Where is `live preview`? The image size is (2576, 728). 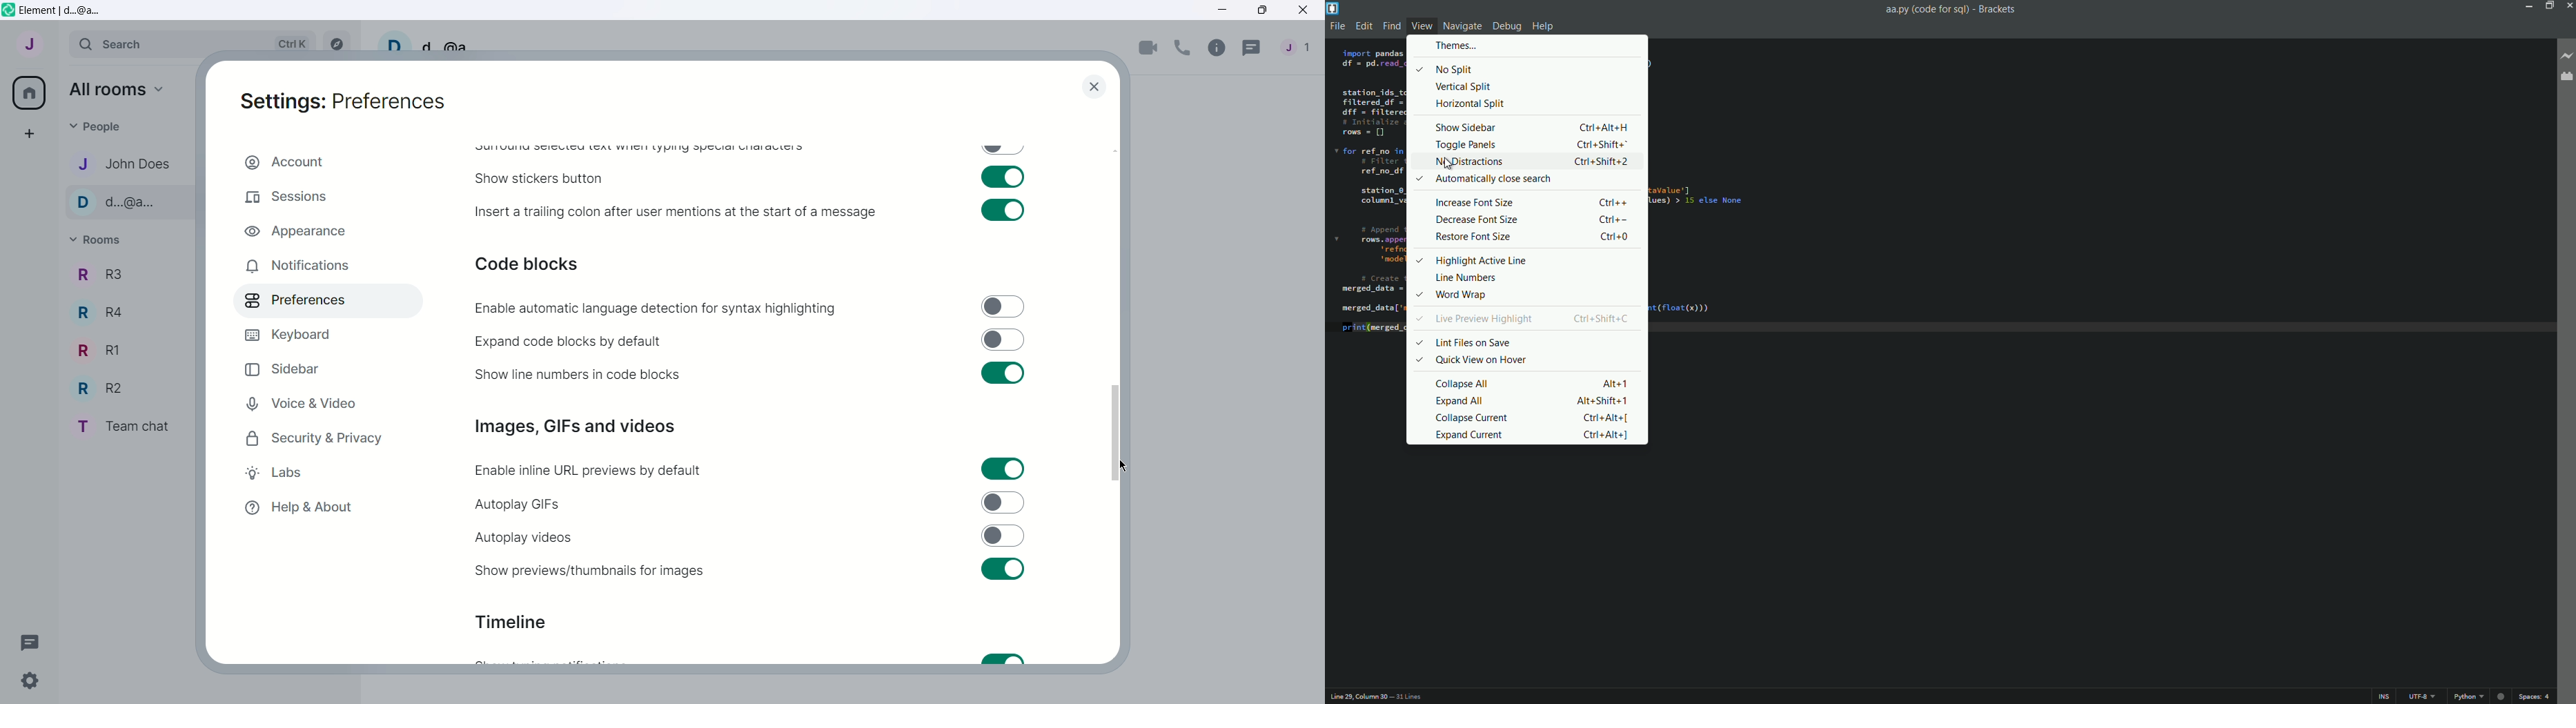 live preview is located at coordinates (2567, 54).